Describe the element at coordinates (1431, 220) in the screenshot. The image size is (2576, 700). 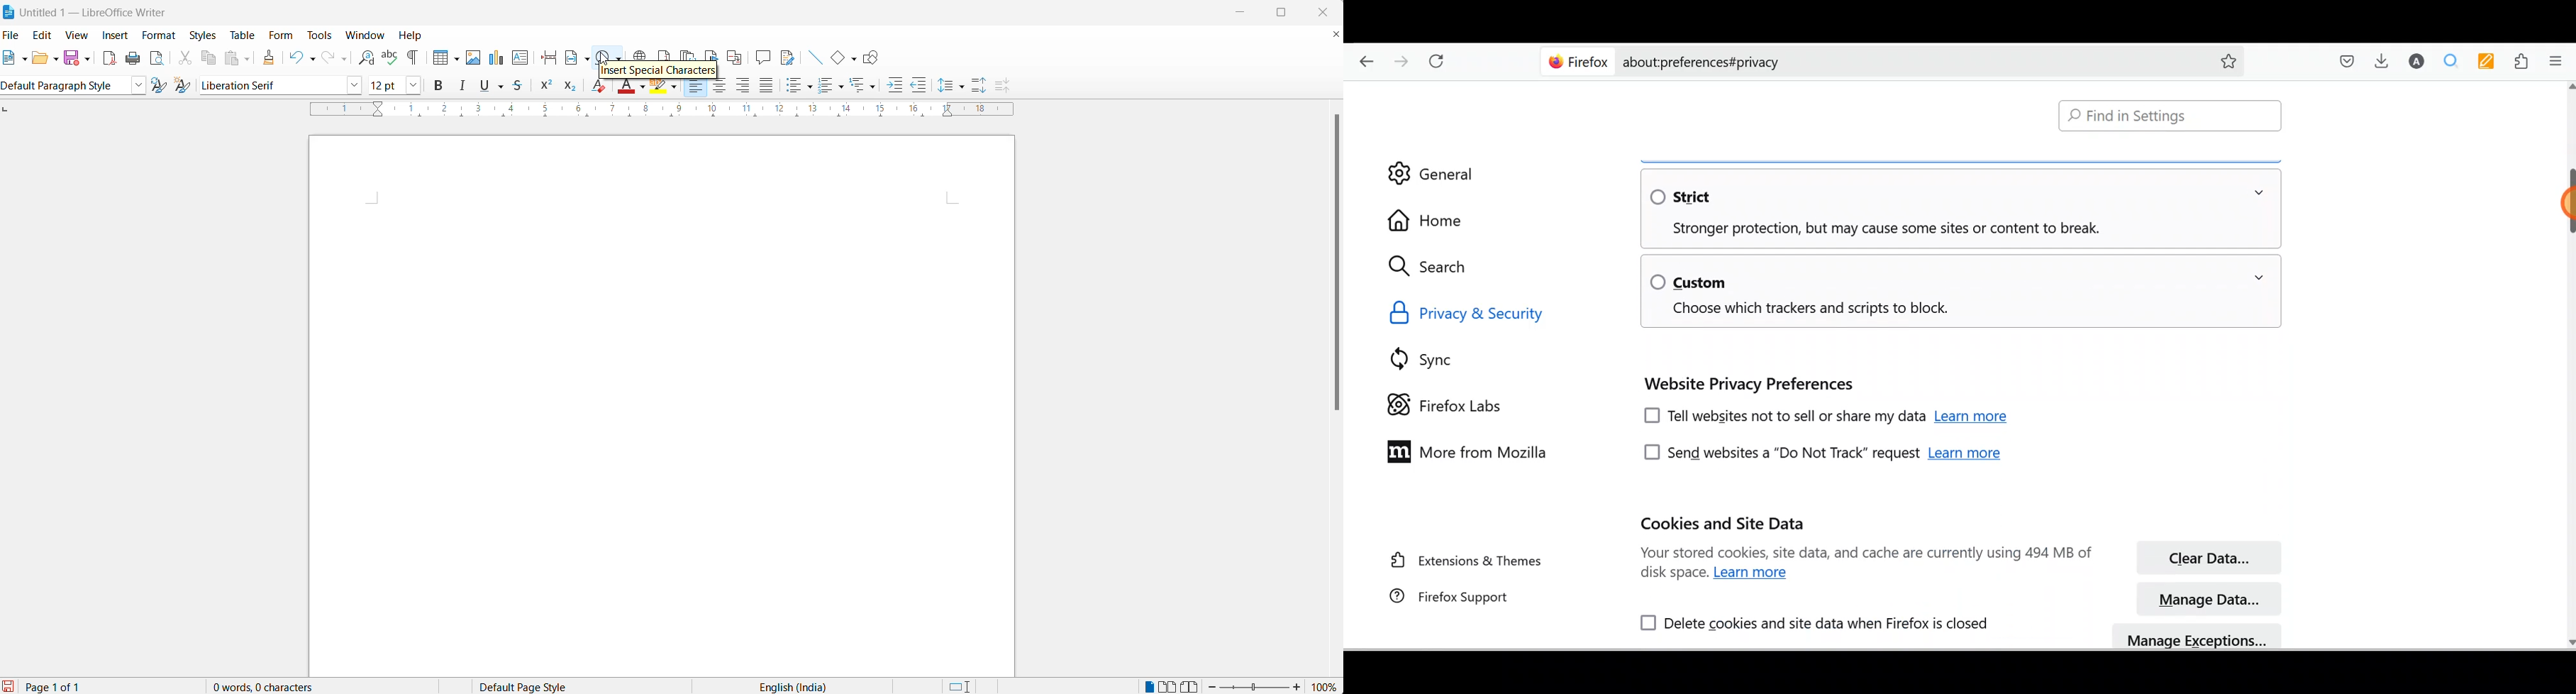
I see `Home` at that location.